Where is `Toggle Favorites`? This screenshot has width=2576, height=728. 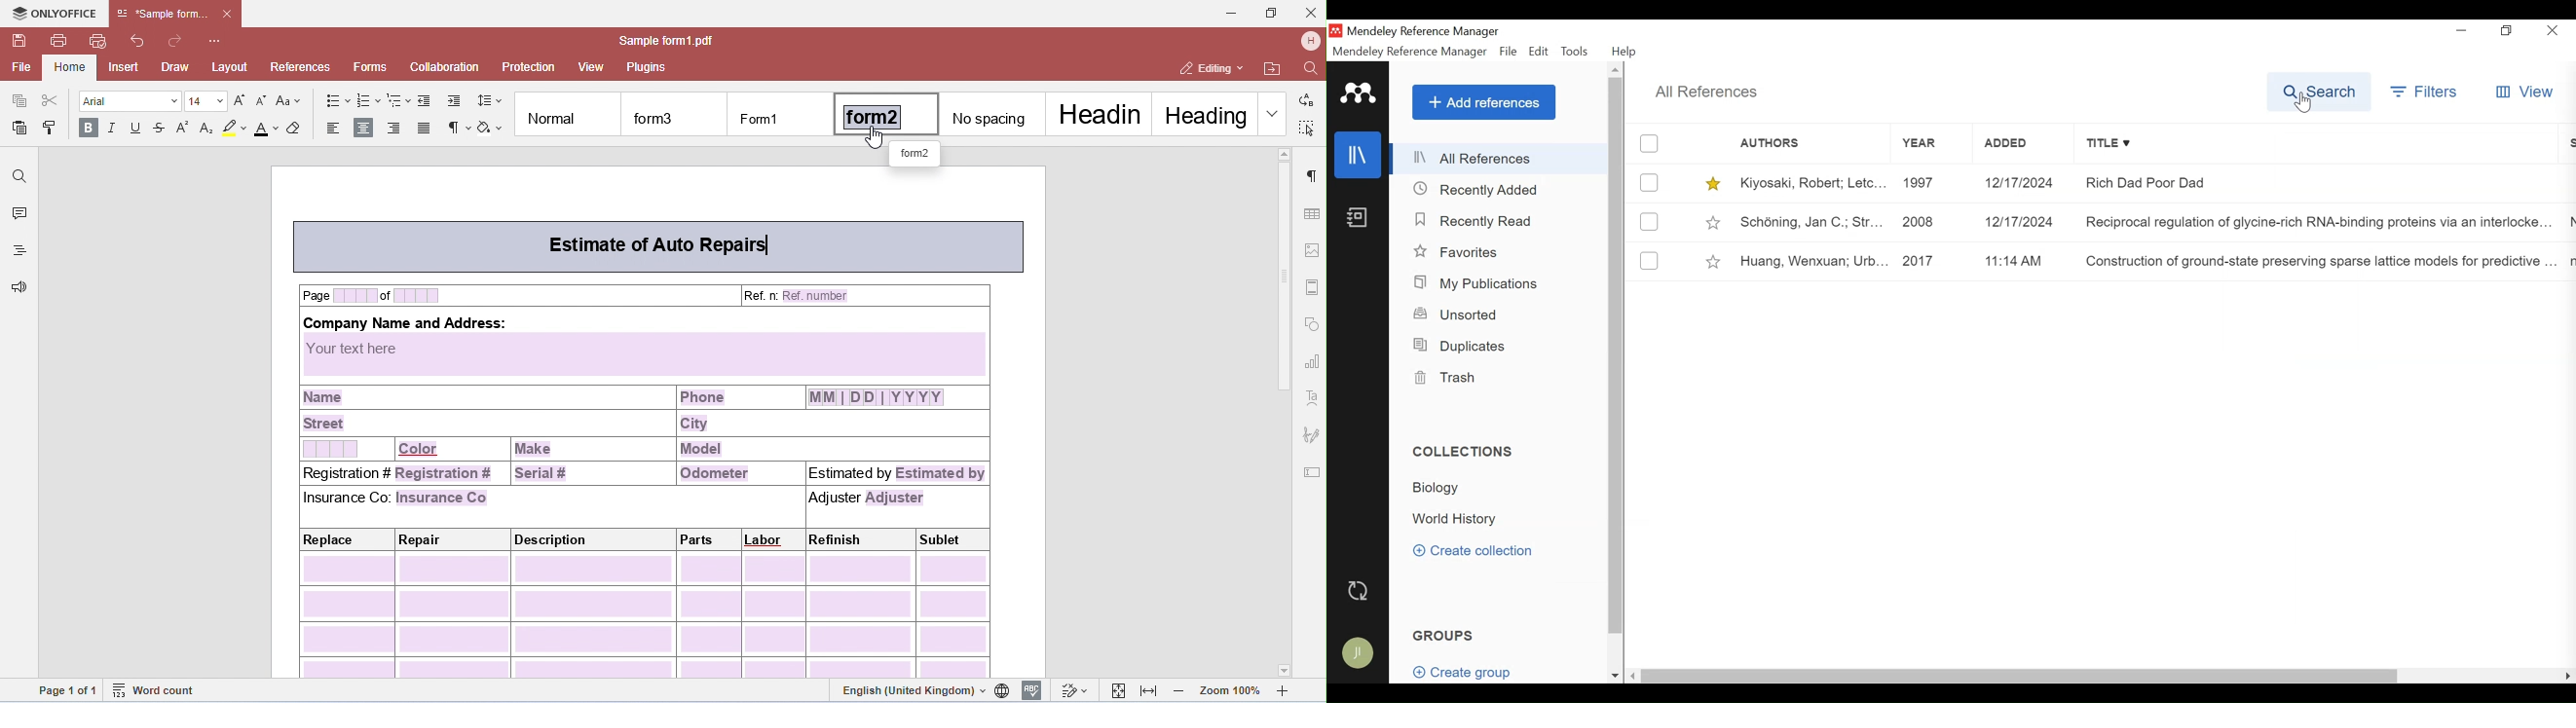
Toggle Favorites is located at coordinates (1714, 221).